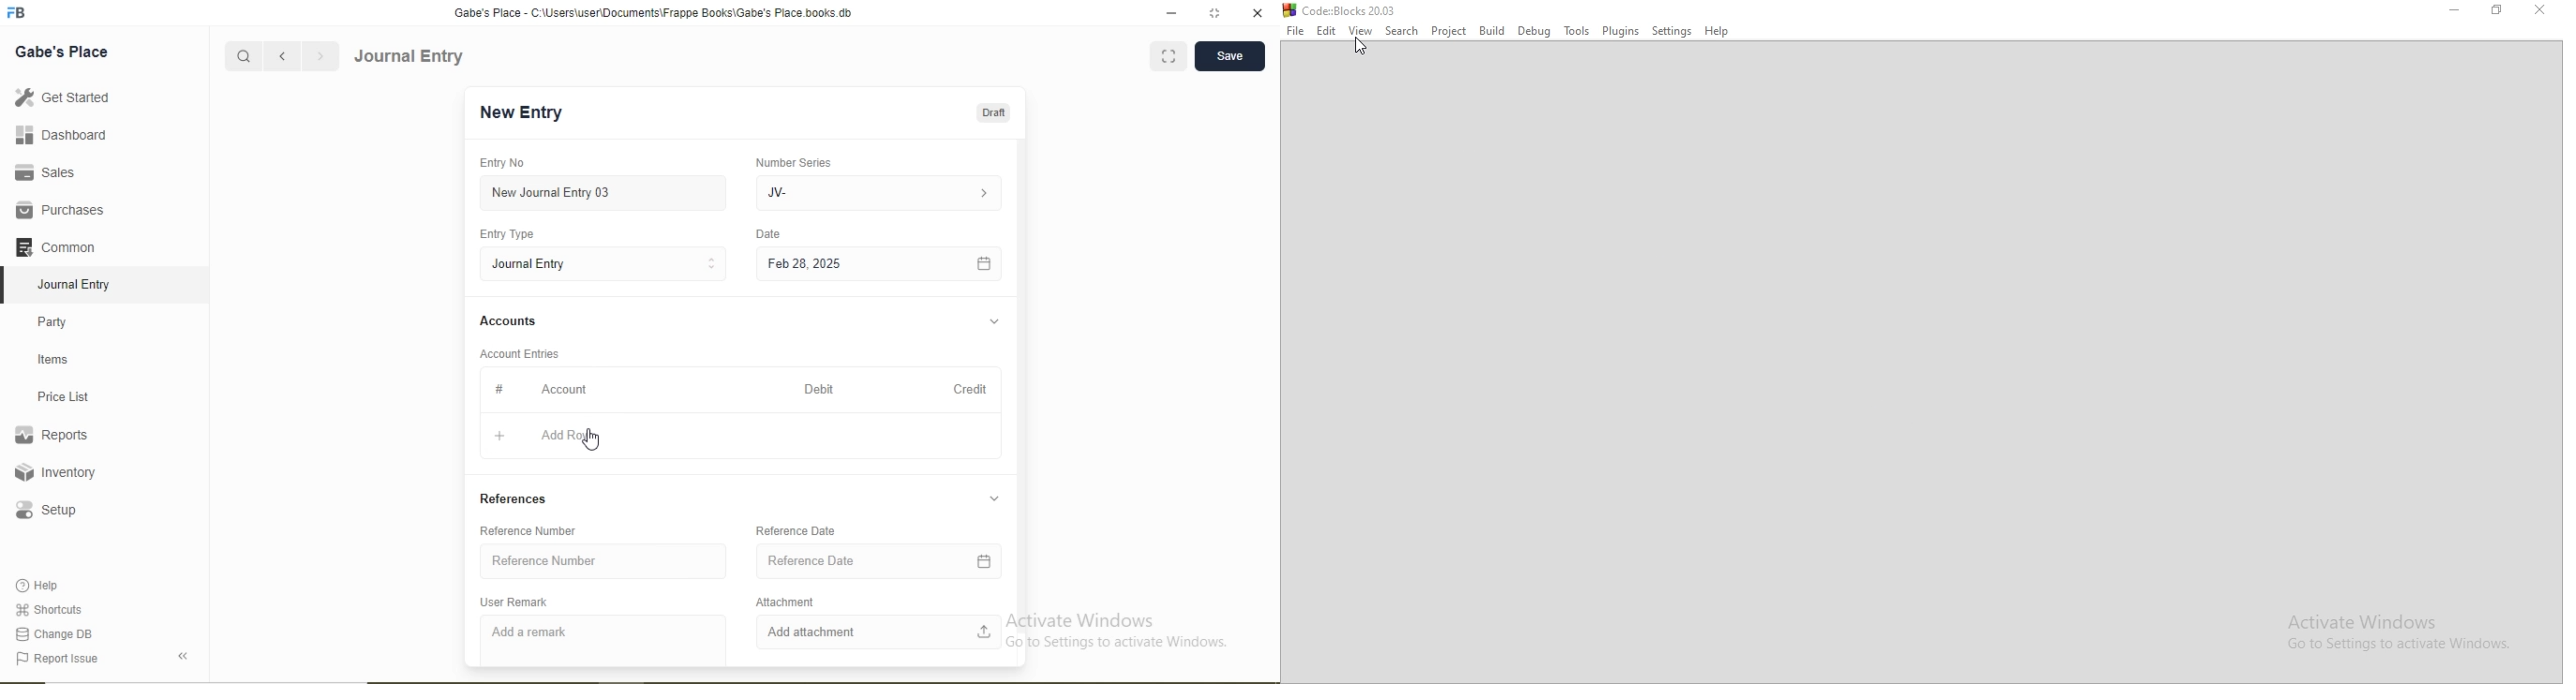  Describe the element at coordinates (993, 114) in the screenshot. I see `Draft` at that location.